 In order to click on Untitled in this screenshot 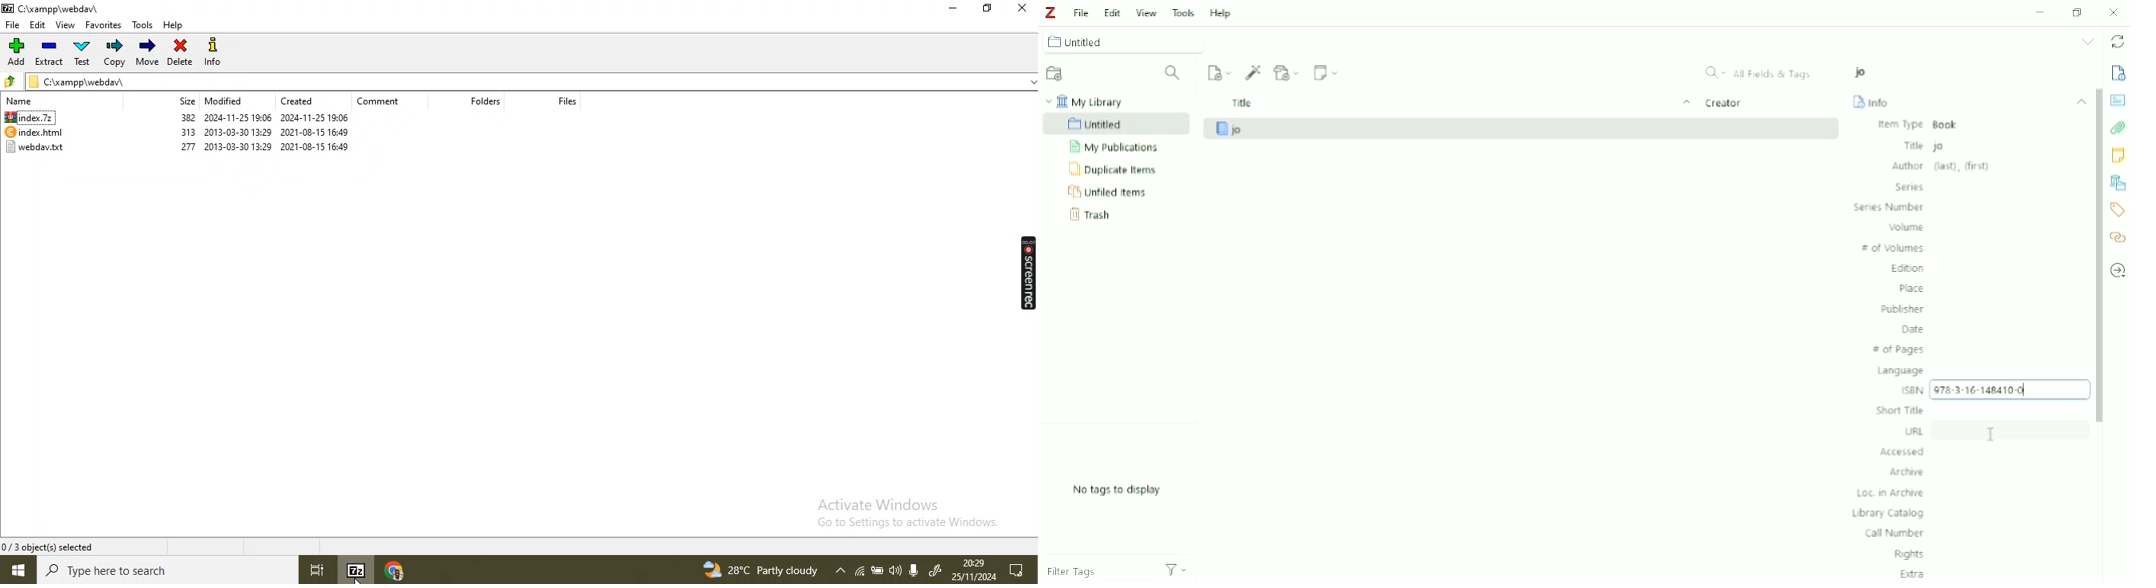, I will do `click(1121, 41)`.